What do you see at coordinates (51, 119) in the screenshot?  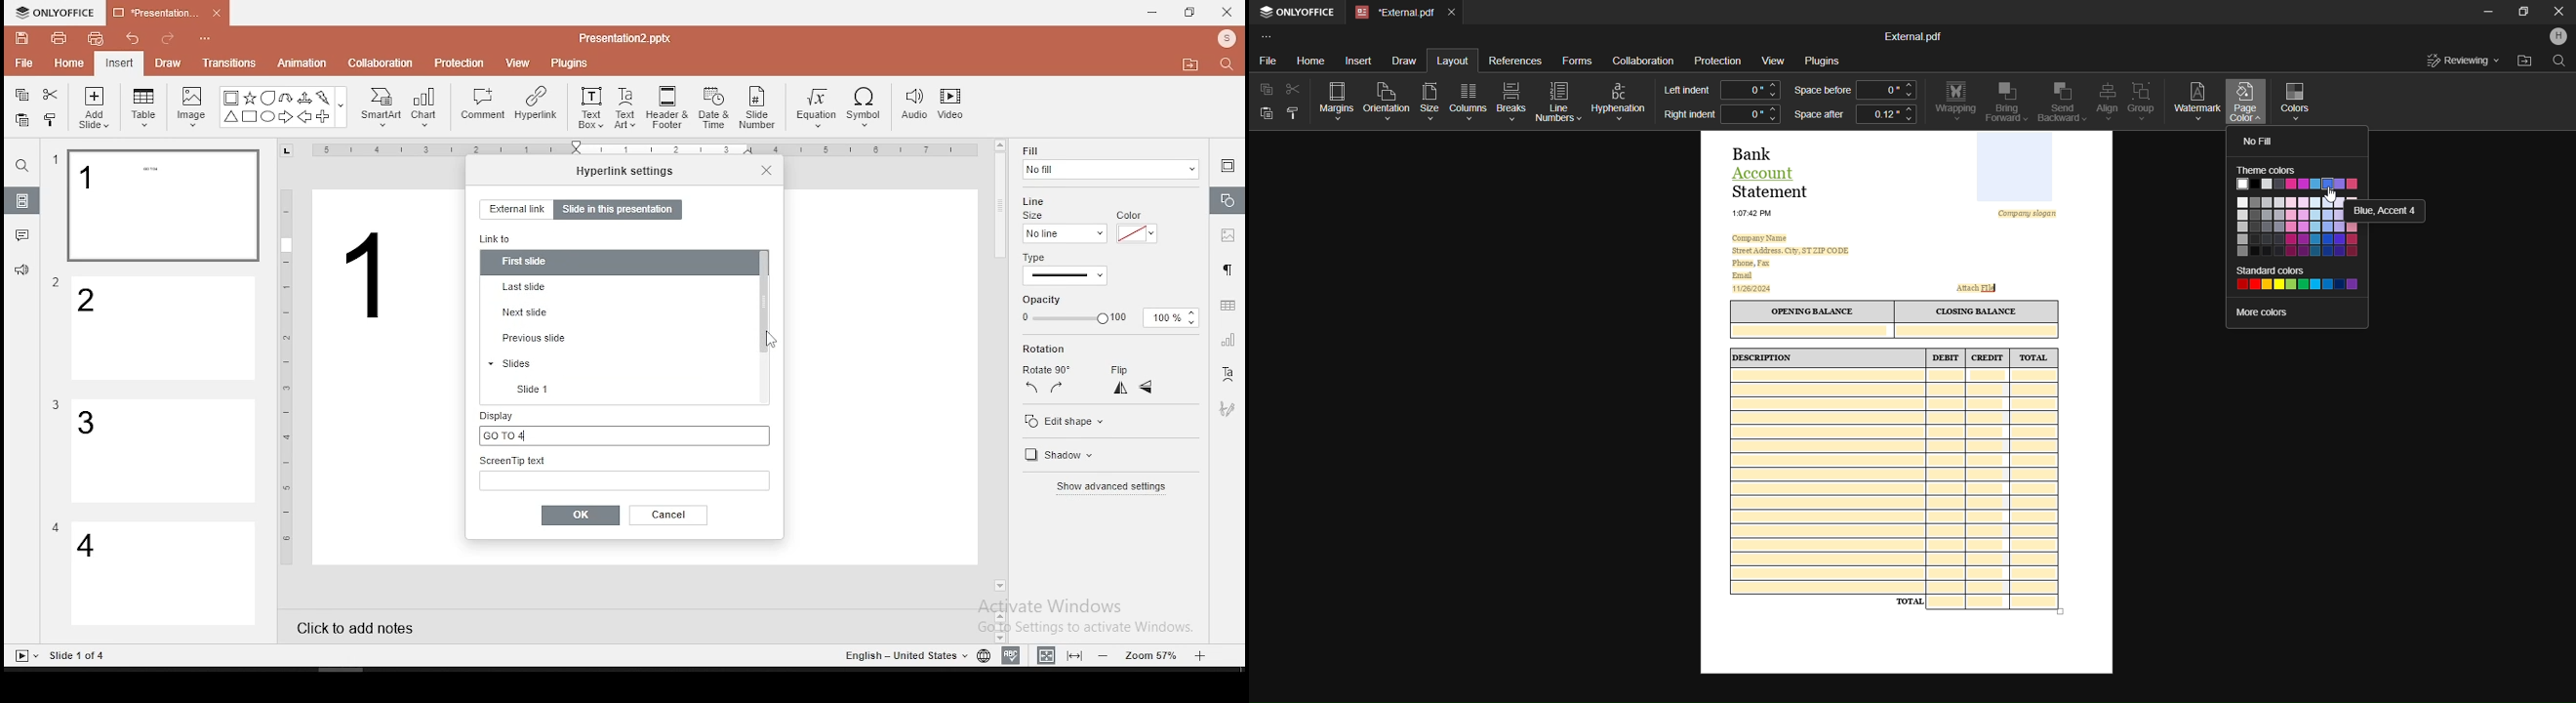 I see `clone formatting` at bounding box center [51, 119].